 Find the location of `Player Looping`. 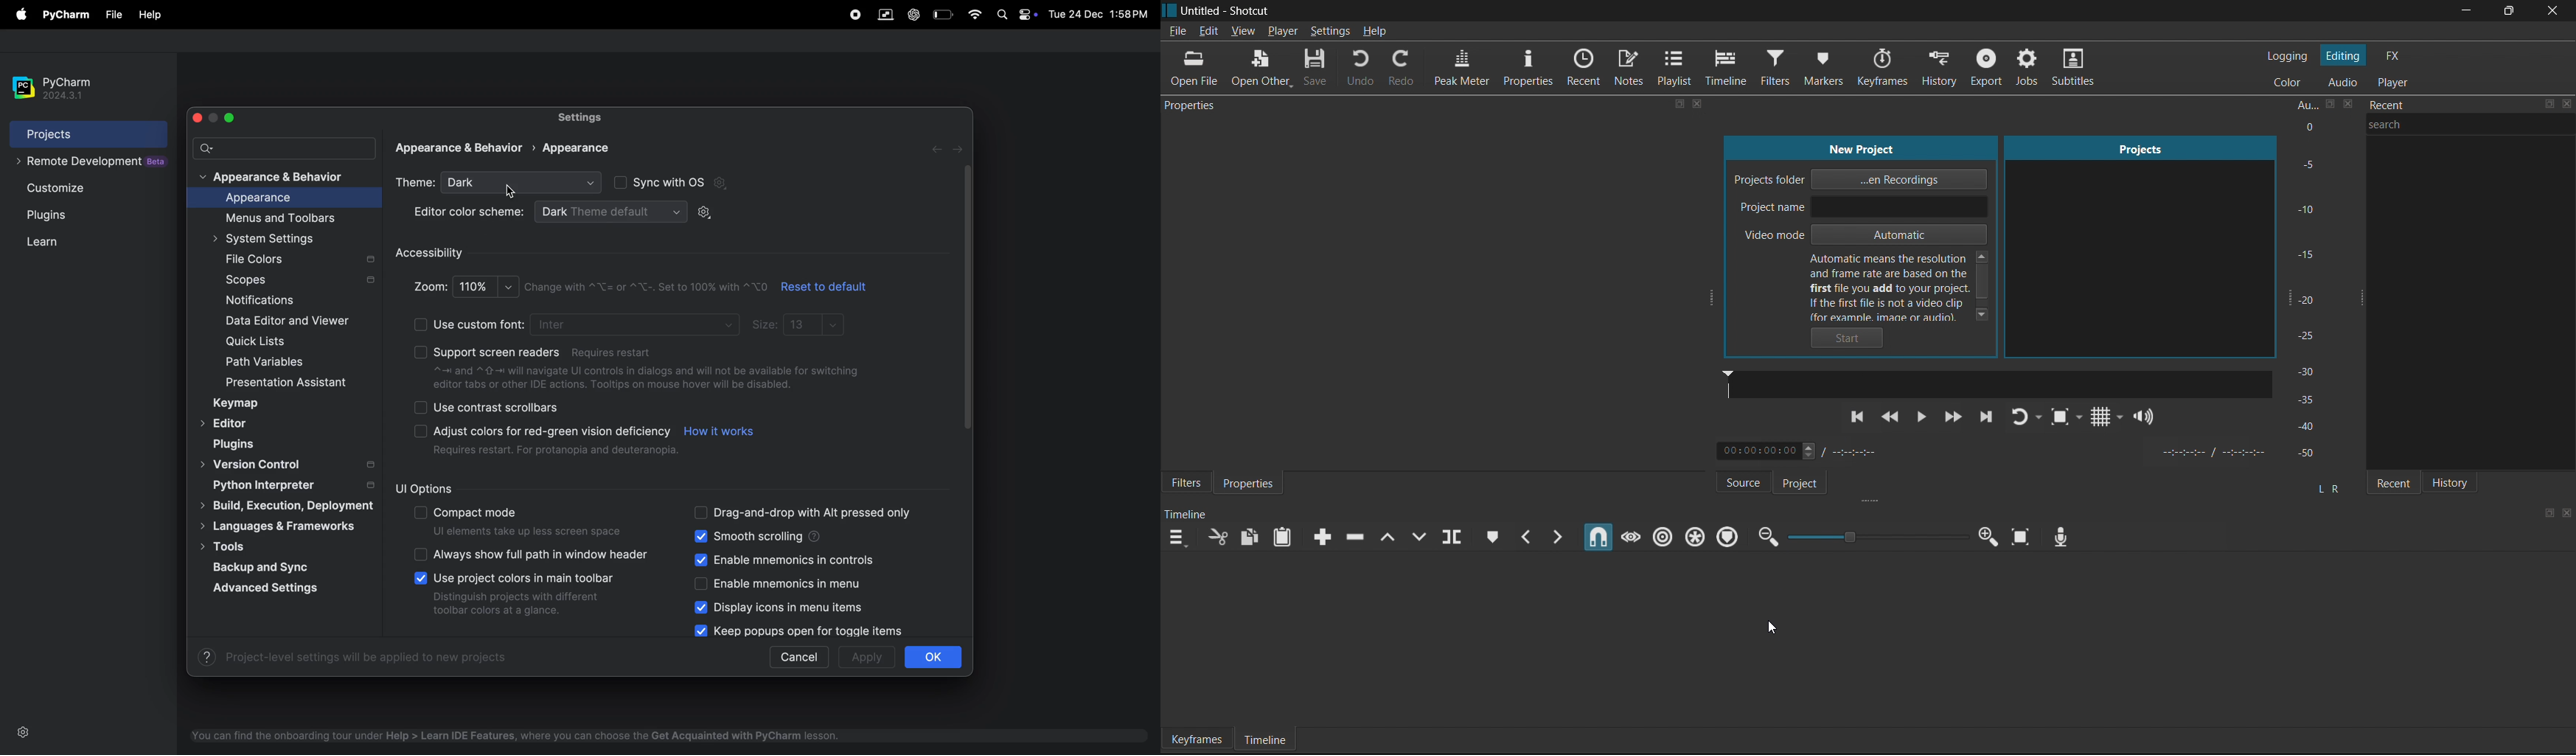

Player Looping is located at coordinates (2027, 419).